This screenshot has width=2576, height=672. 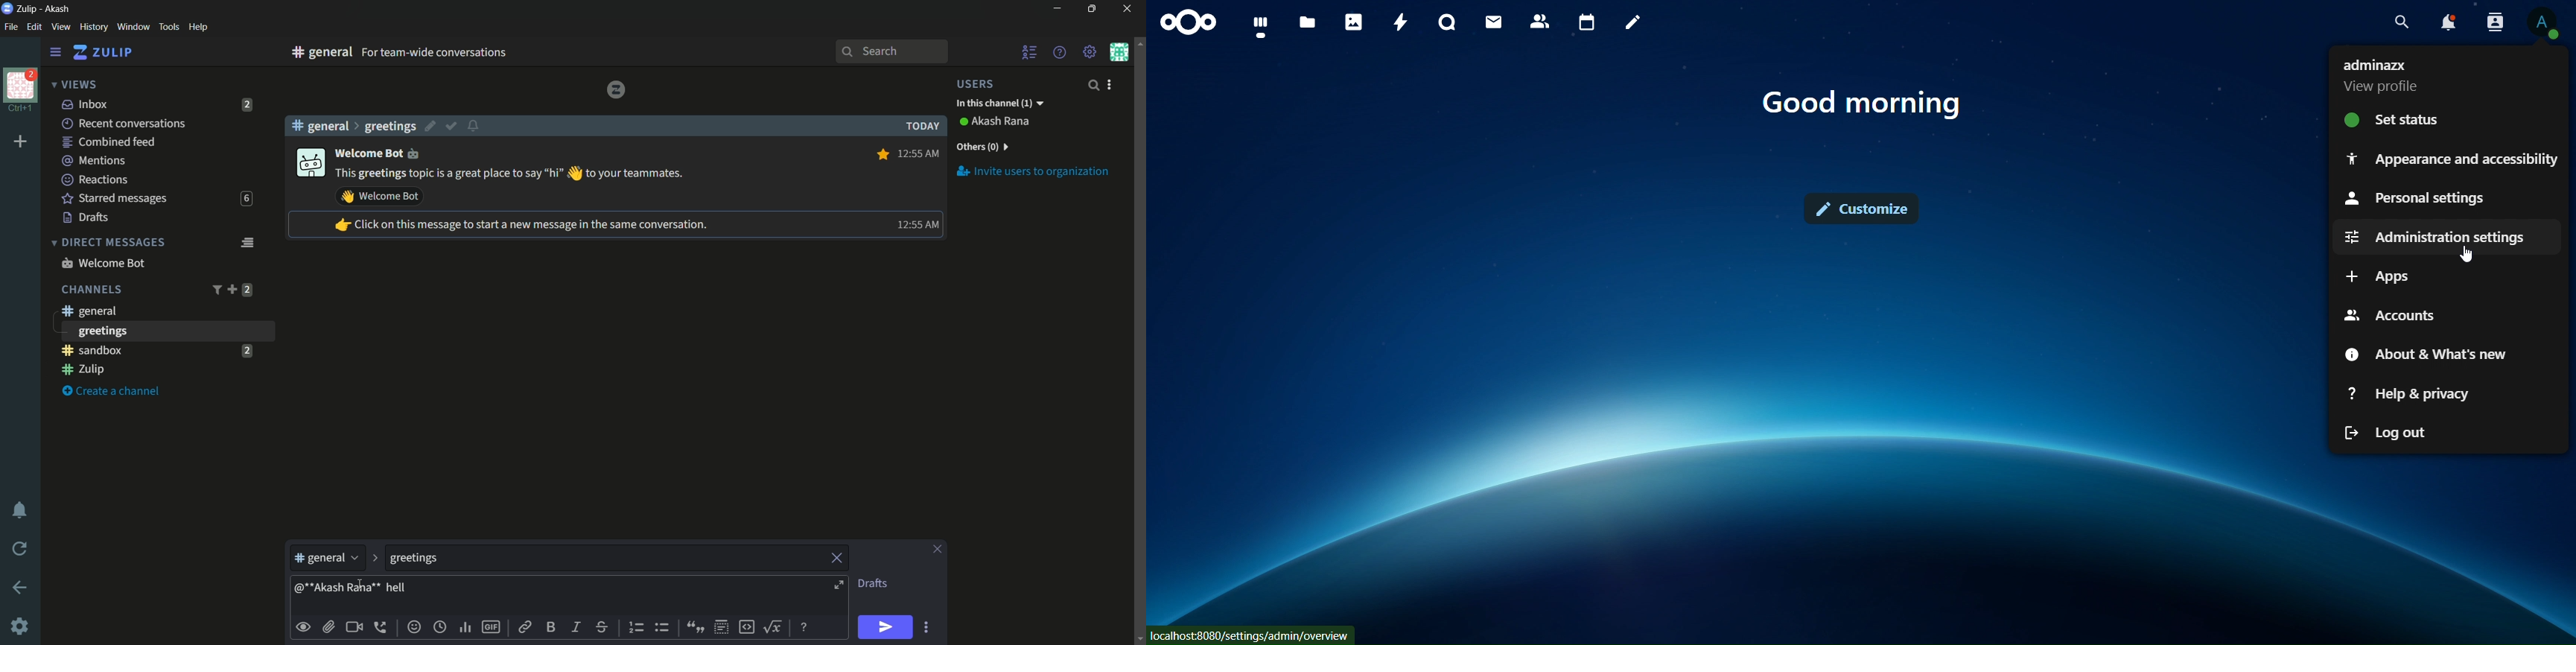 What do you see at coordinates (524, 629) in the screenshot?
I see `link` at bounding box center [524, 629].